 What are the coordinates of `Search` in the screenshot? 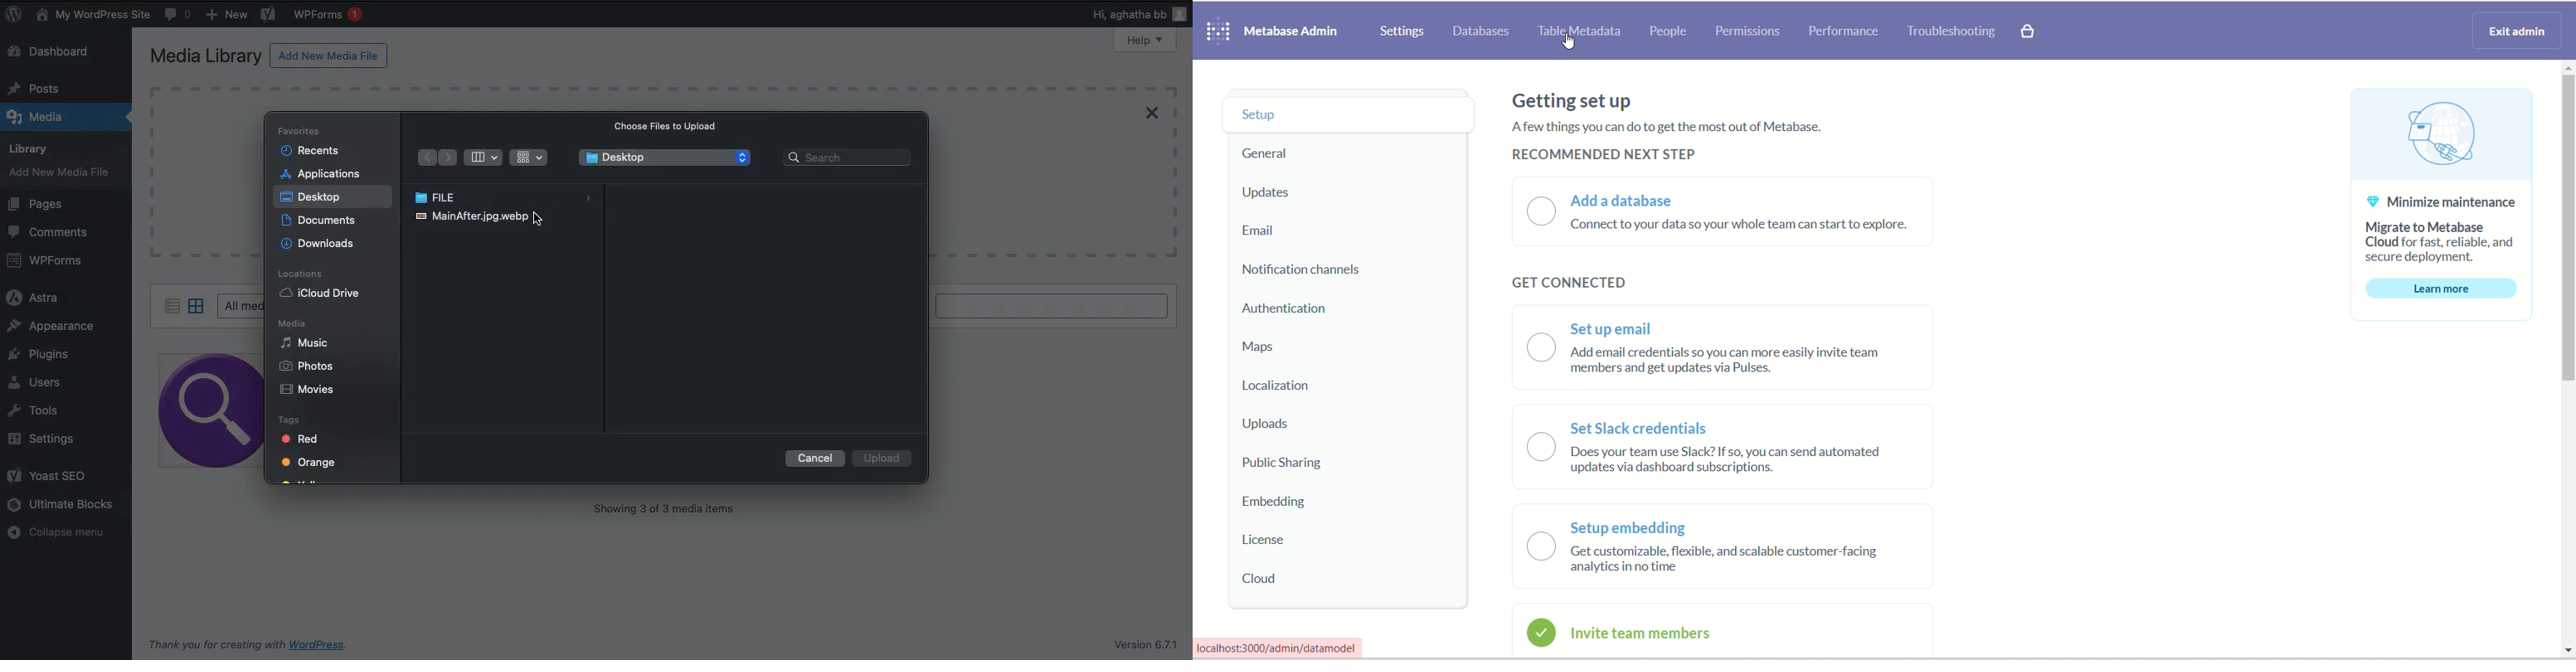 It's located at (847, 158).